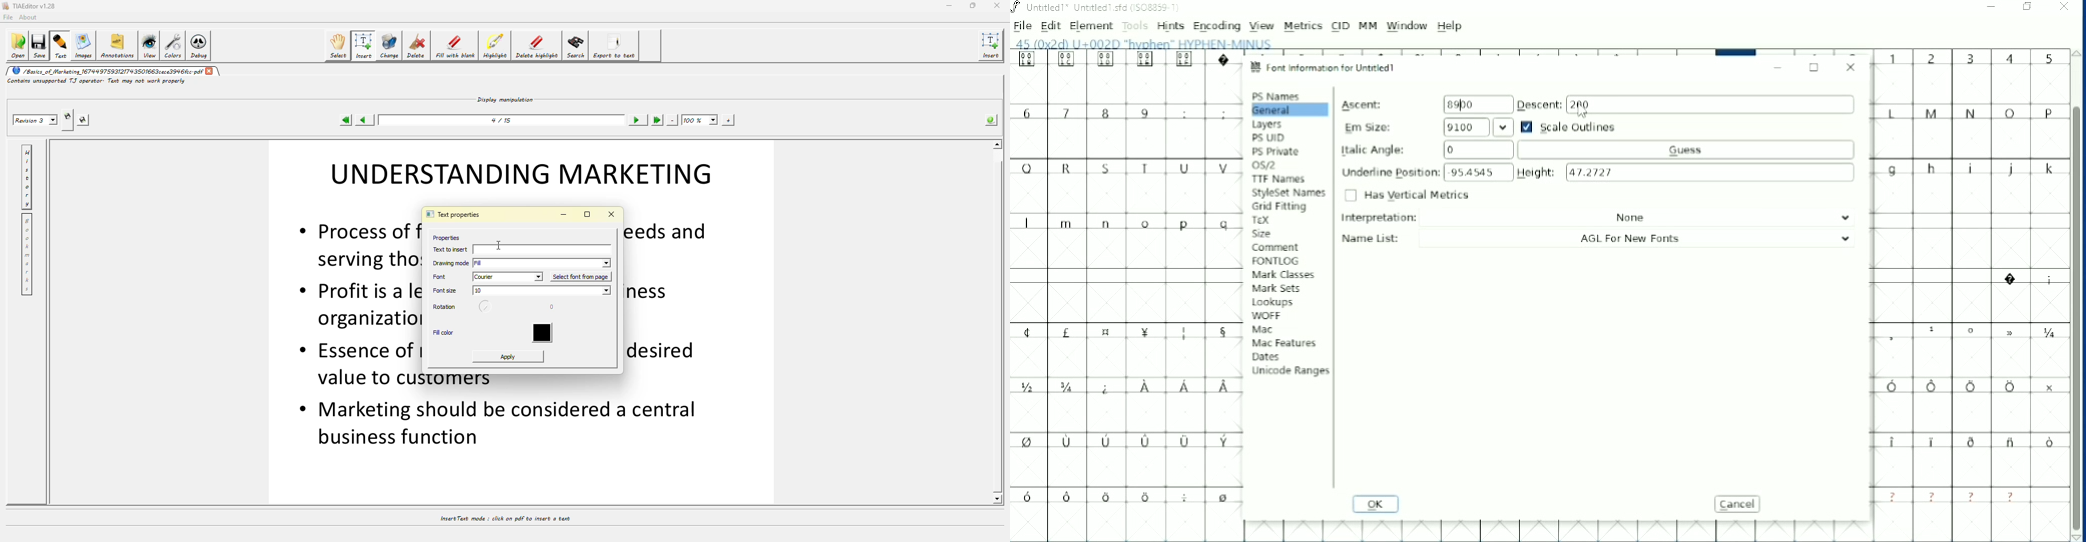  Describe the element at coordinates (544, 263) in the screenshot. I see `fill` at that location.